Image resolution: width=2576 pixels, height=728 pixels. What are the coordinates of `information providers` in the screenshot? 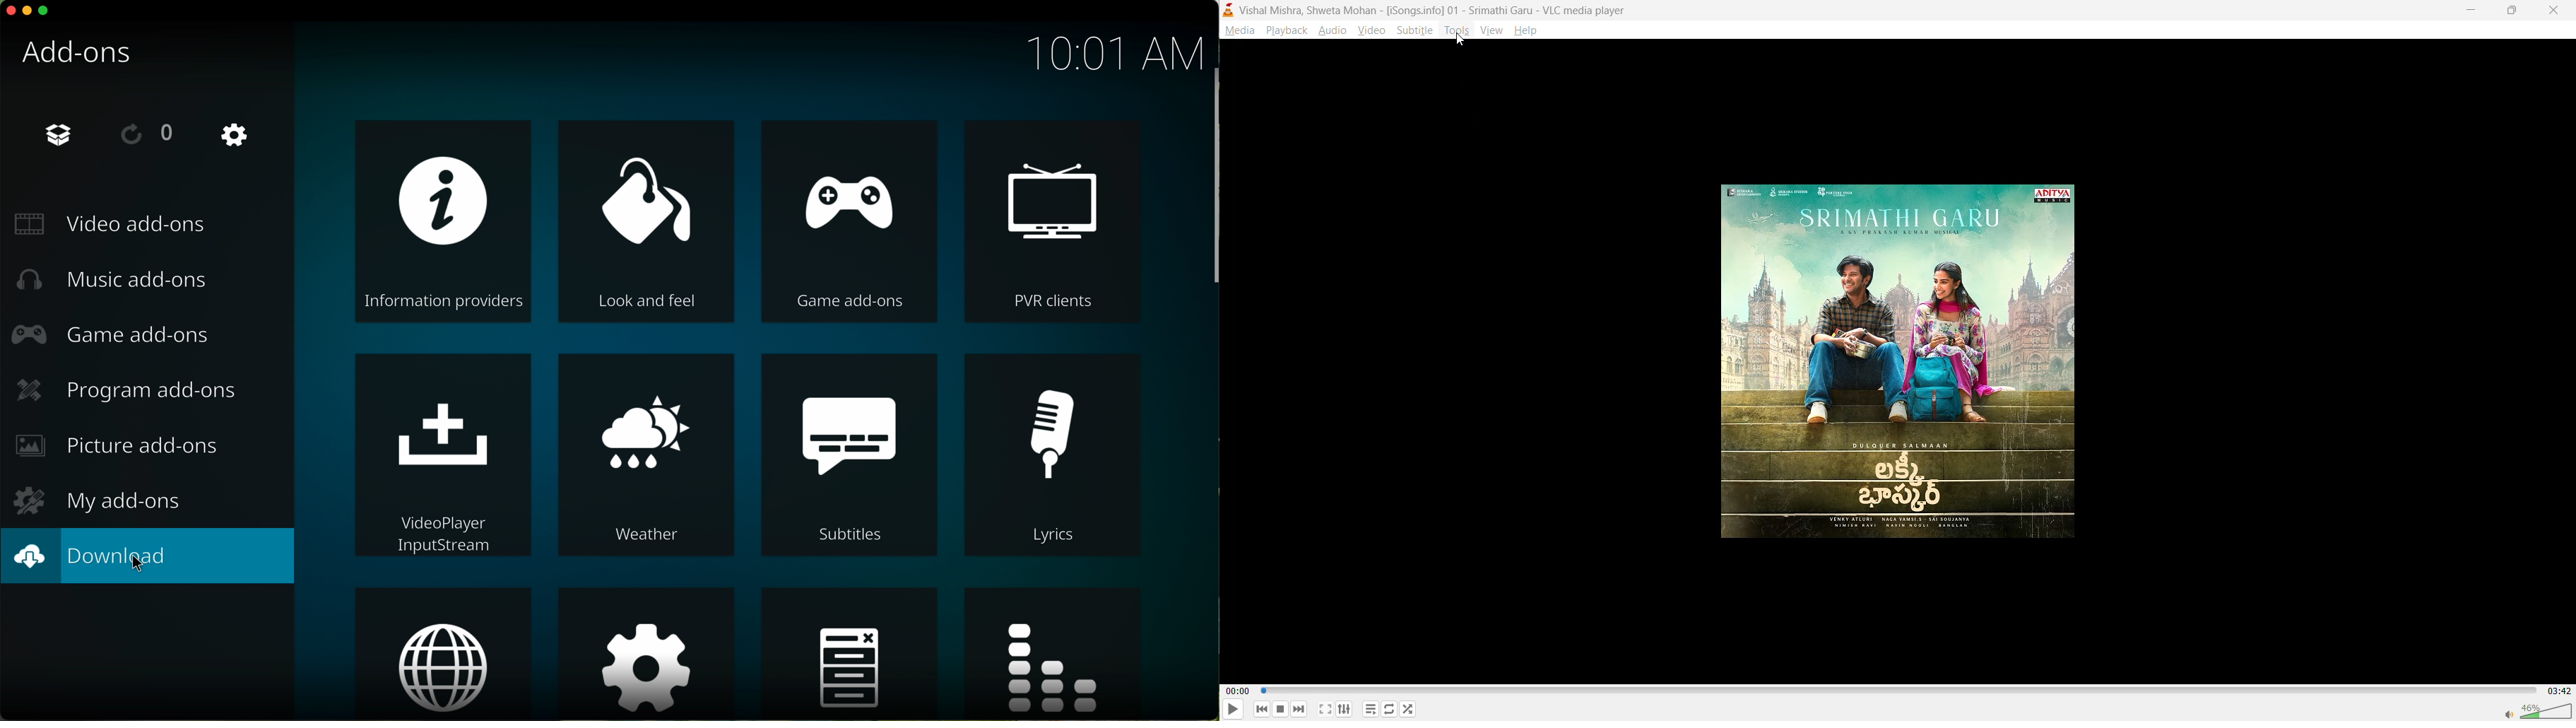 It's located at (444, 222).